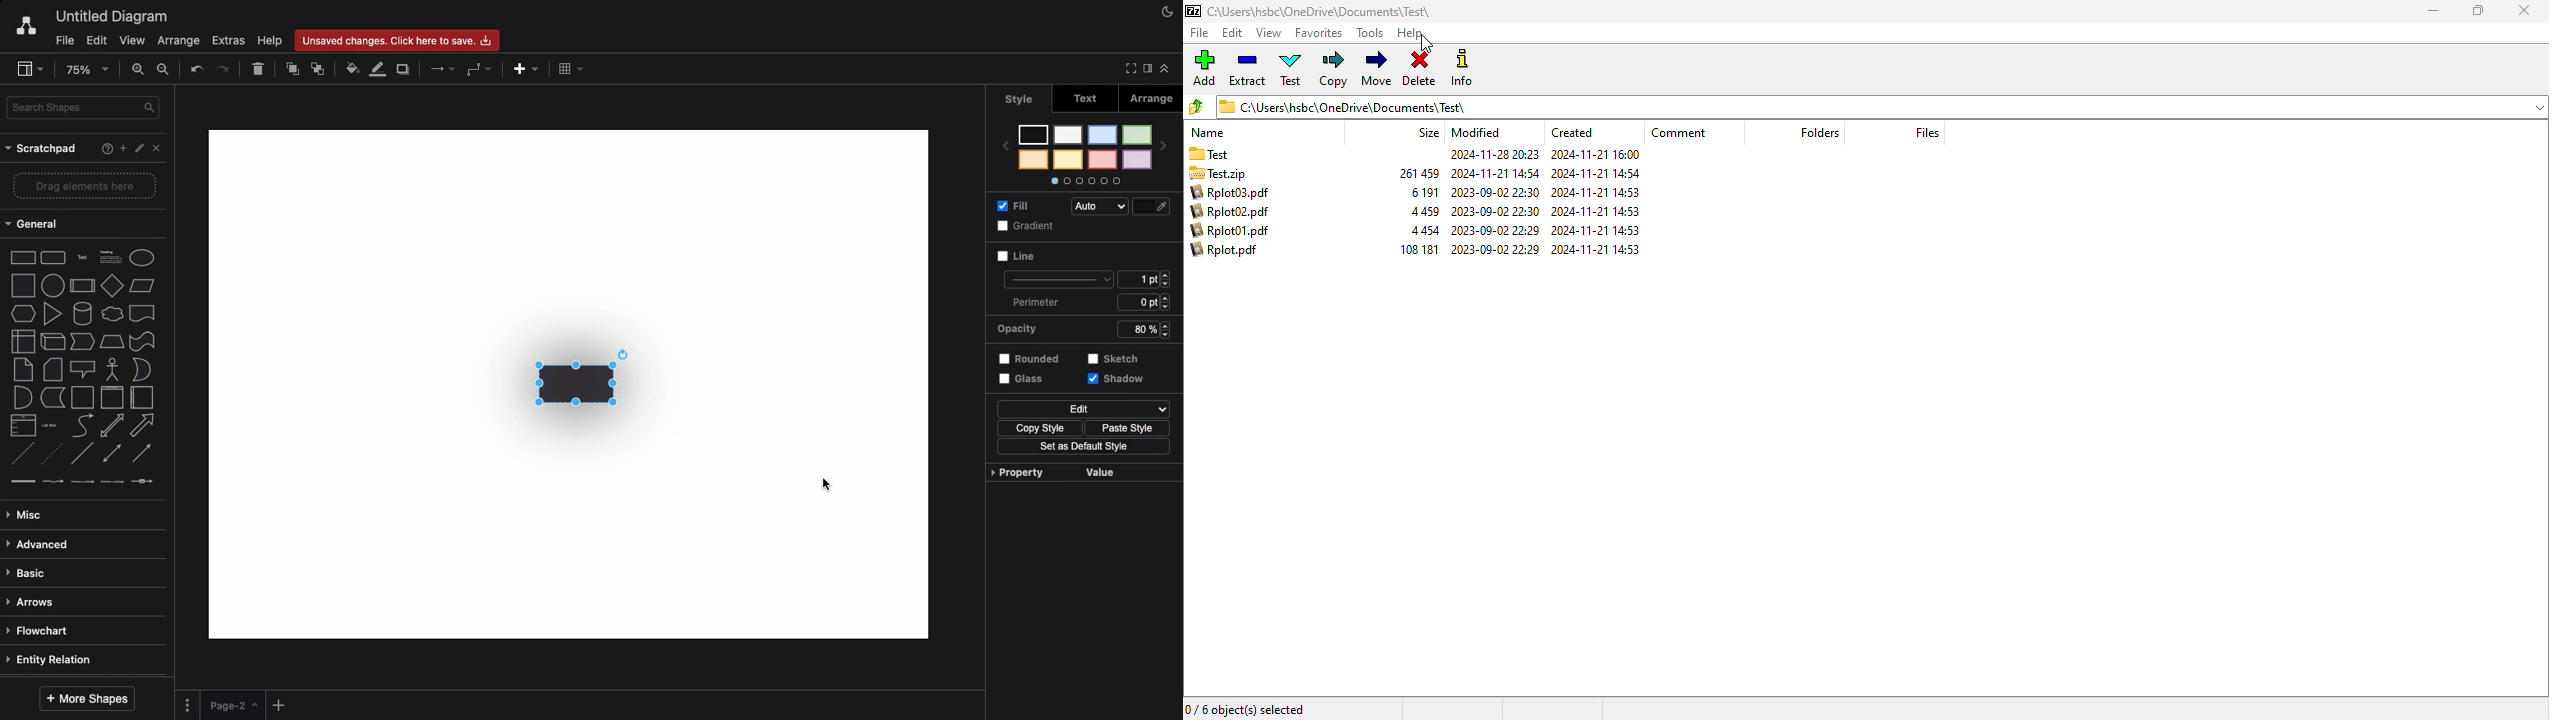  What do you see at coordinates (2540, 107) in the screenshot?
I see `drop down` at bounding box center [2540, 107].